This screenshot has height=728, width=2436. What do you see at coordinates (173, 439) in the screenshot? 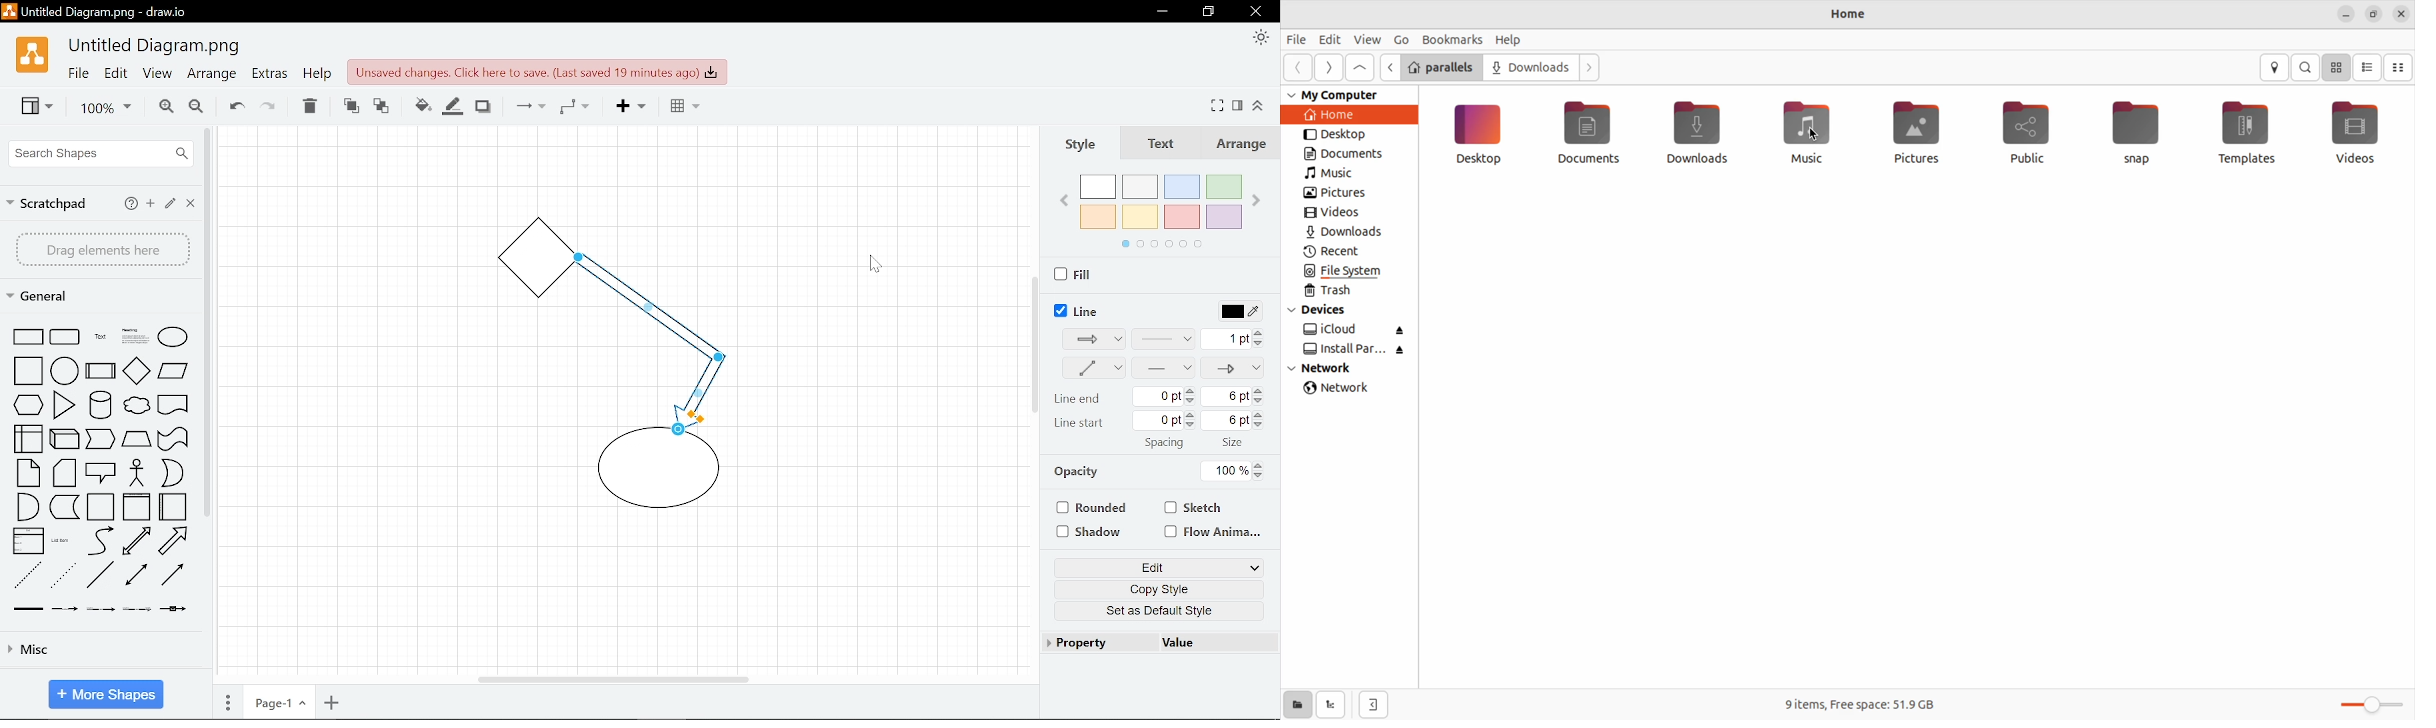
I see `shape` at bounding box center [173, 439].